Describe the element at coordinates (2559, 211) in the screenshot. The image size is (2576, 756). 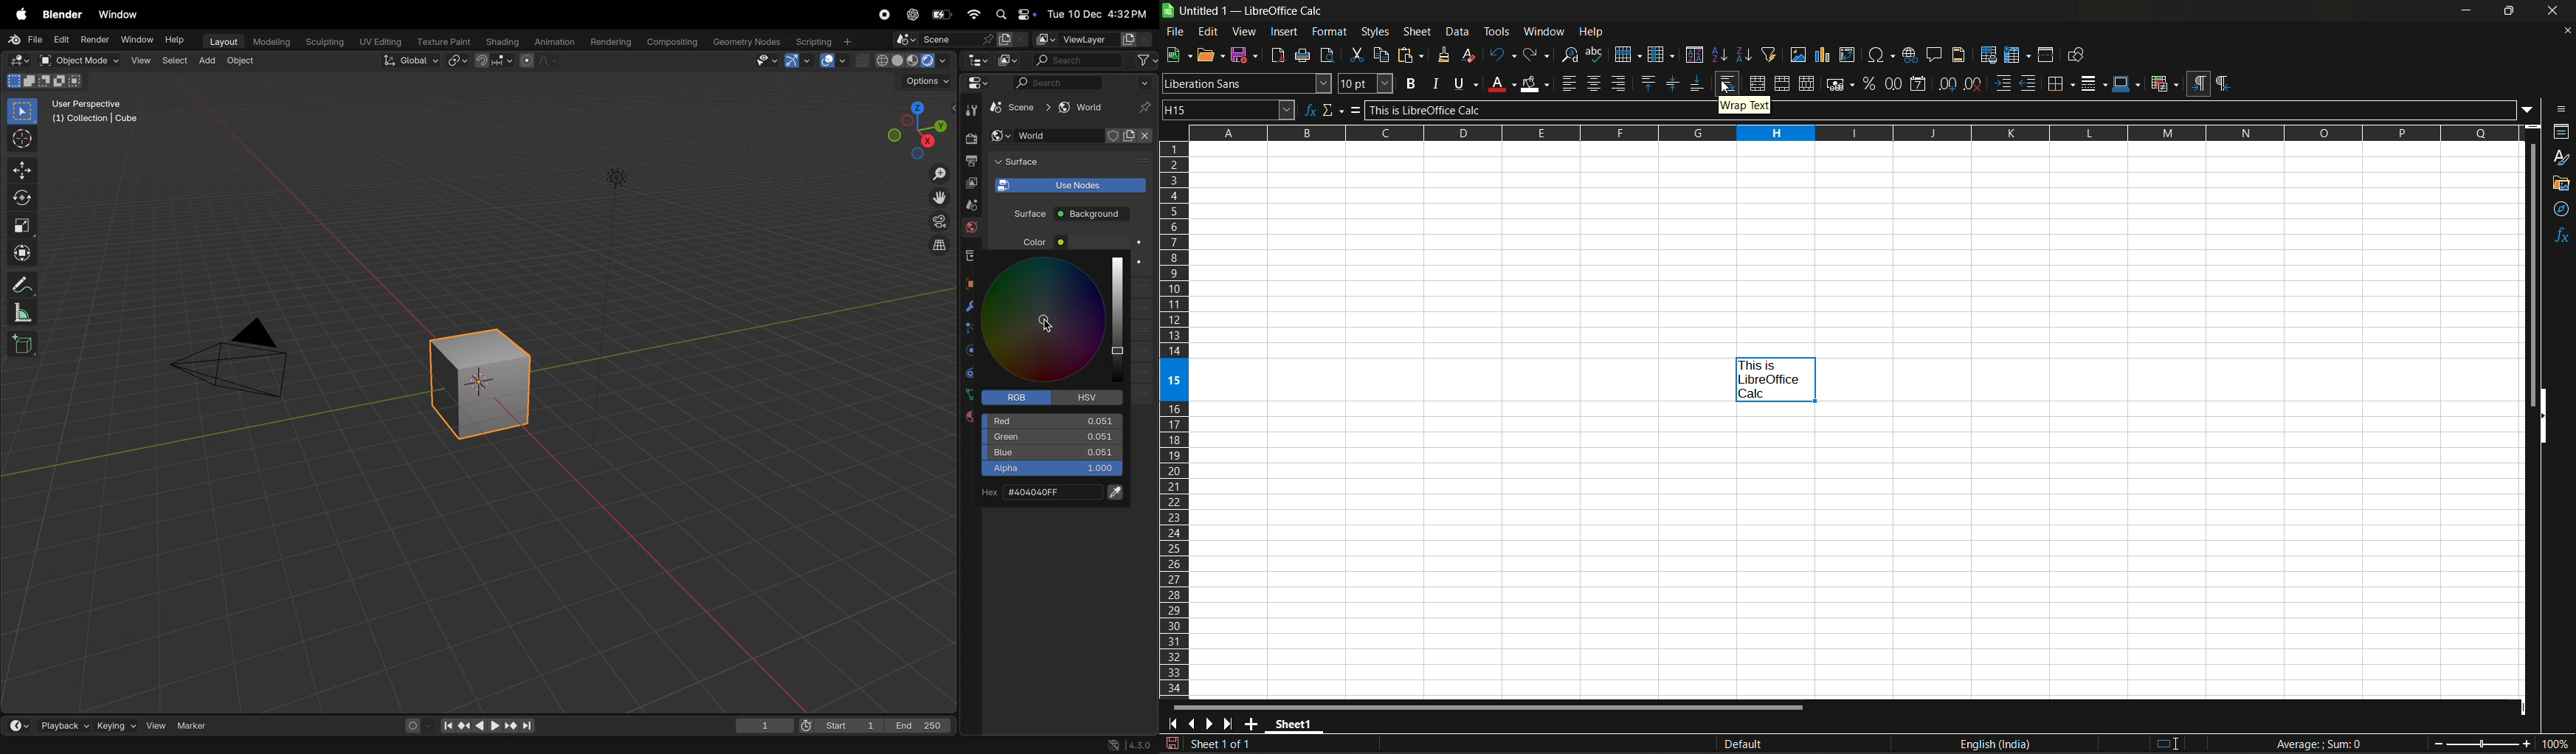
I see `navigator` at that location.